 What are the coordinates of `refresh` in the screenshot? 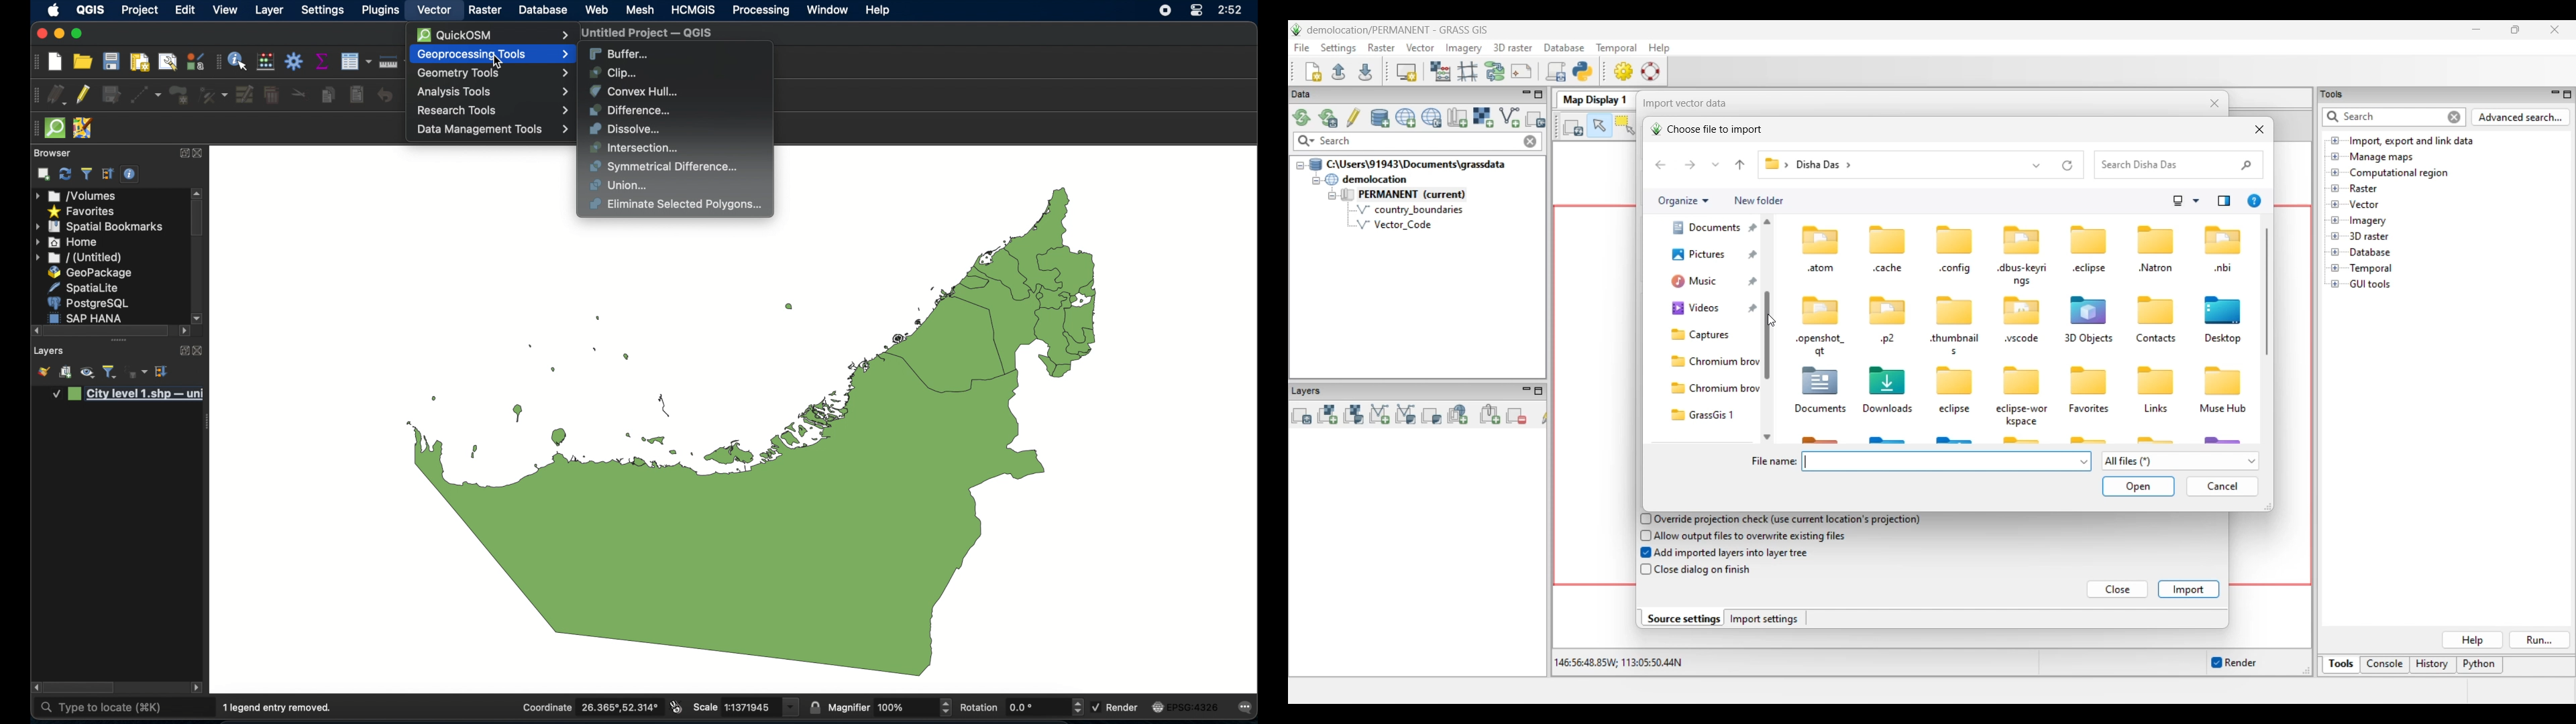 It's located at (64, 174).